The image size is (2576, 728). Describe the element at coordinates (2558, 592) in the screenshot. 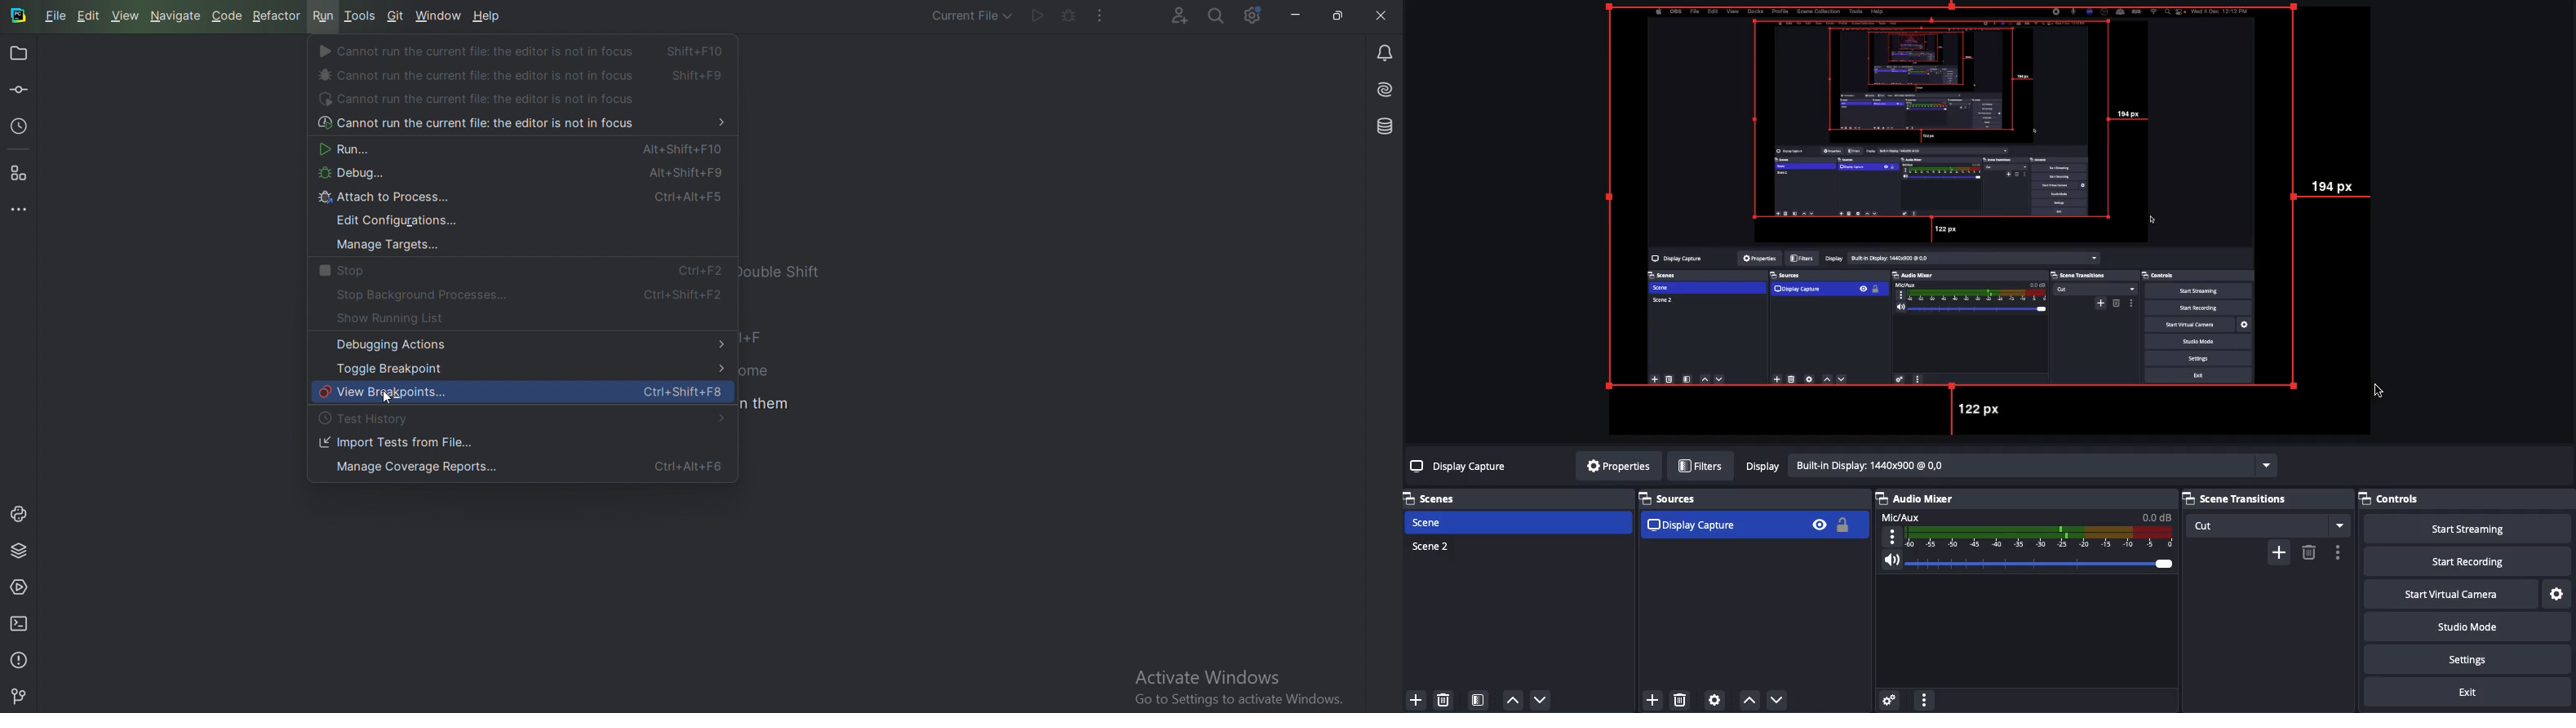

I see `Settings` at that location.